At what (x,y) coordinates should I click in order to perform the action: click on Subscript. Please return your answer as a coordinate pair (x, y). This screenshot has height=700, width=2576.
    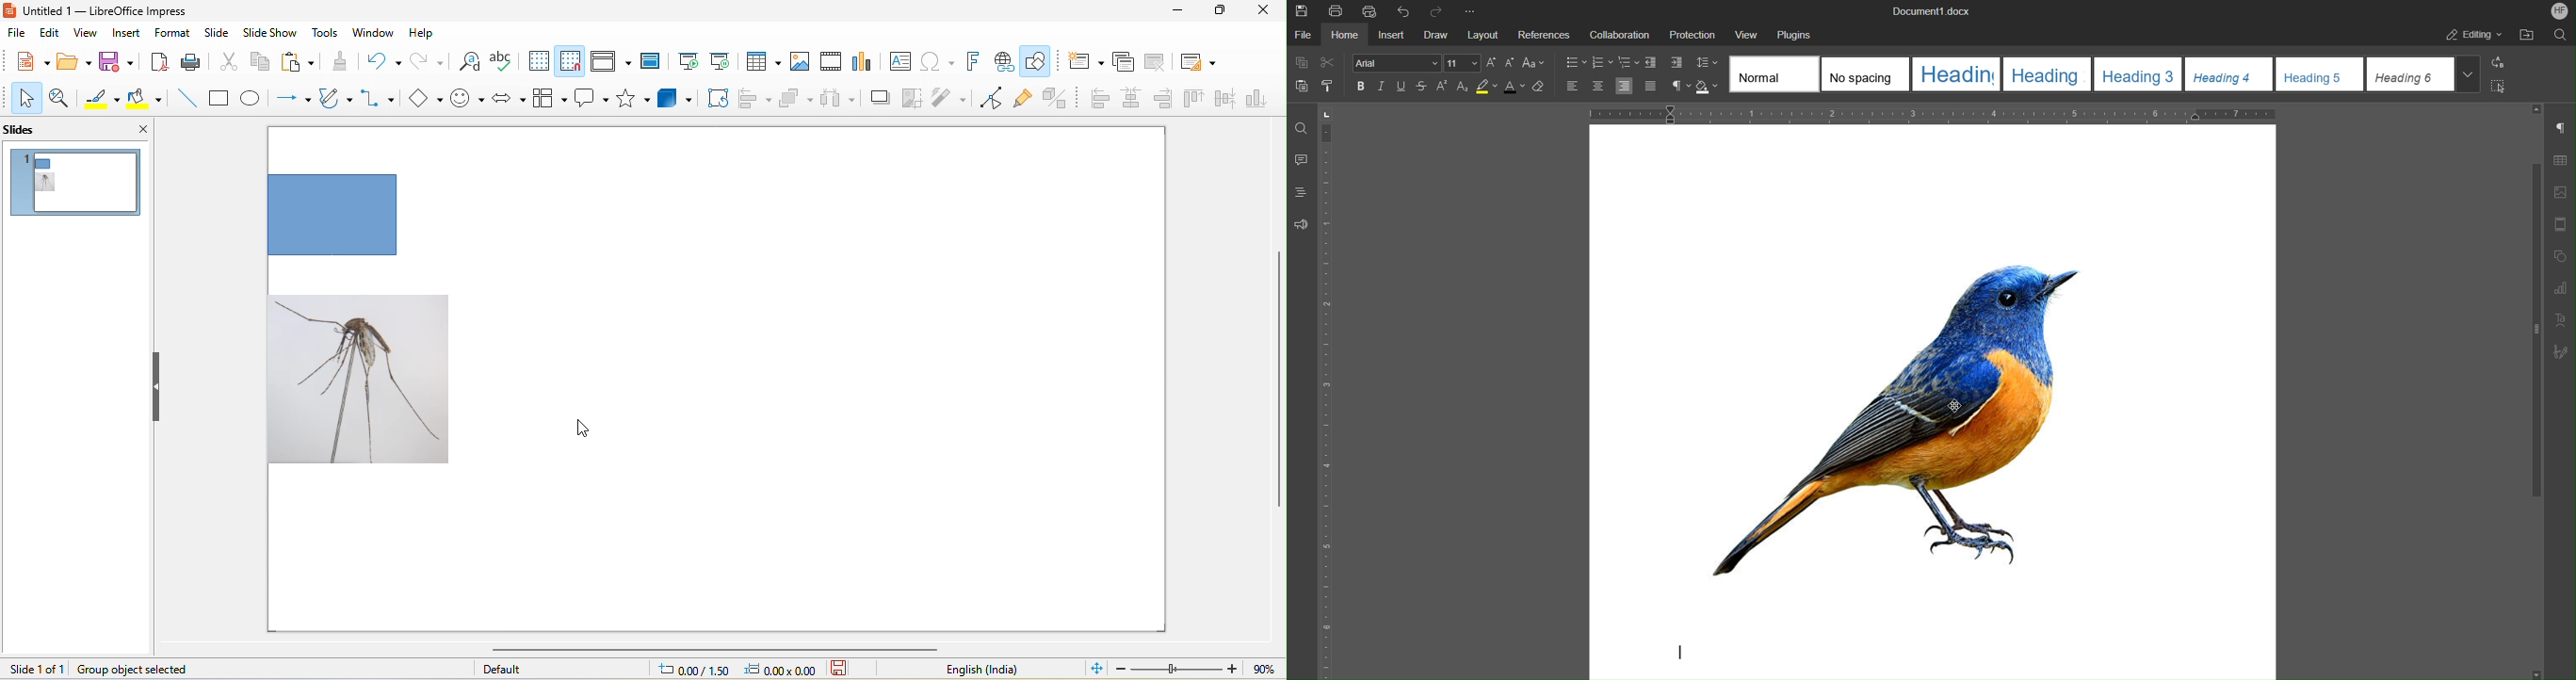
    Looking at the image, I should click on (1462, 88).